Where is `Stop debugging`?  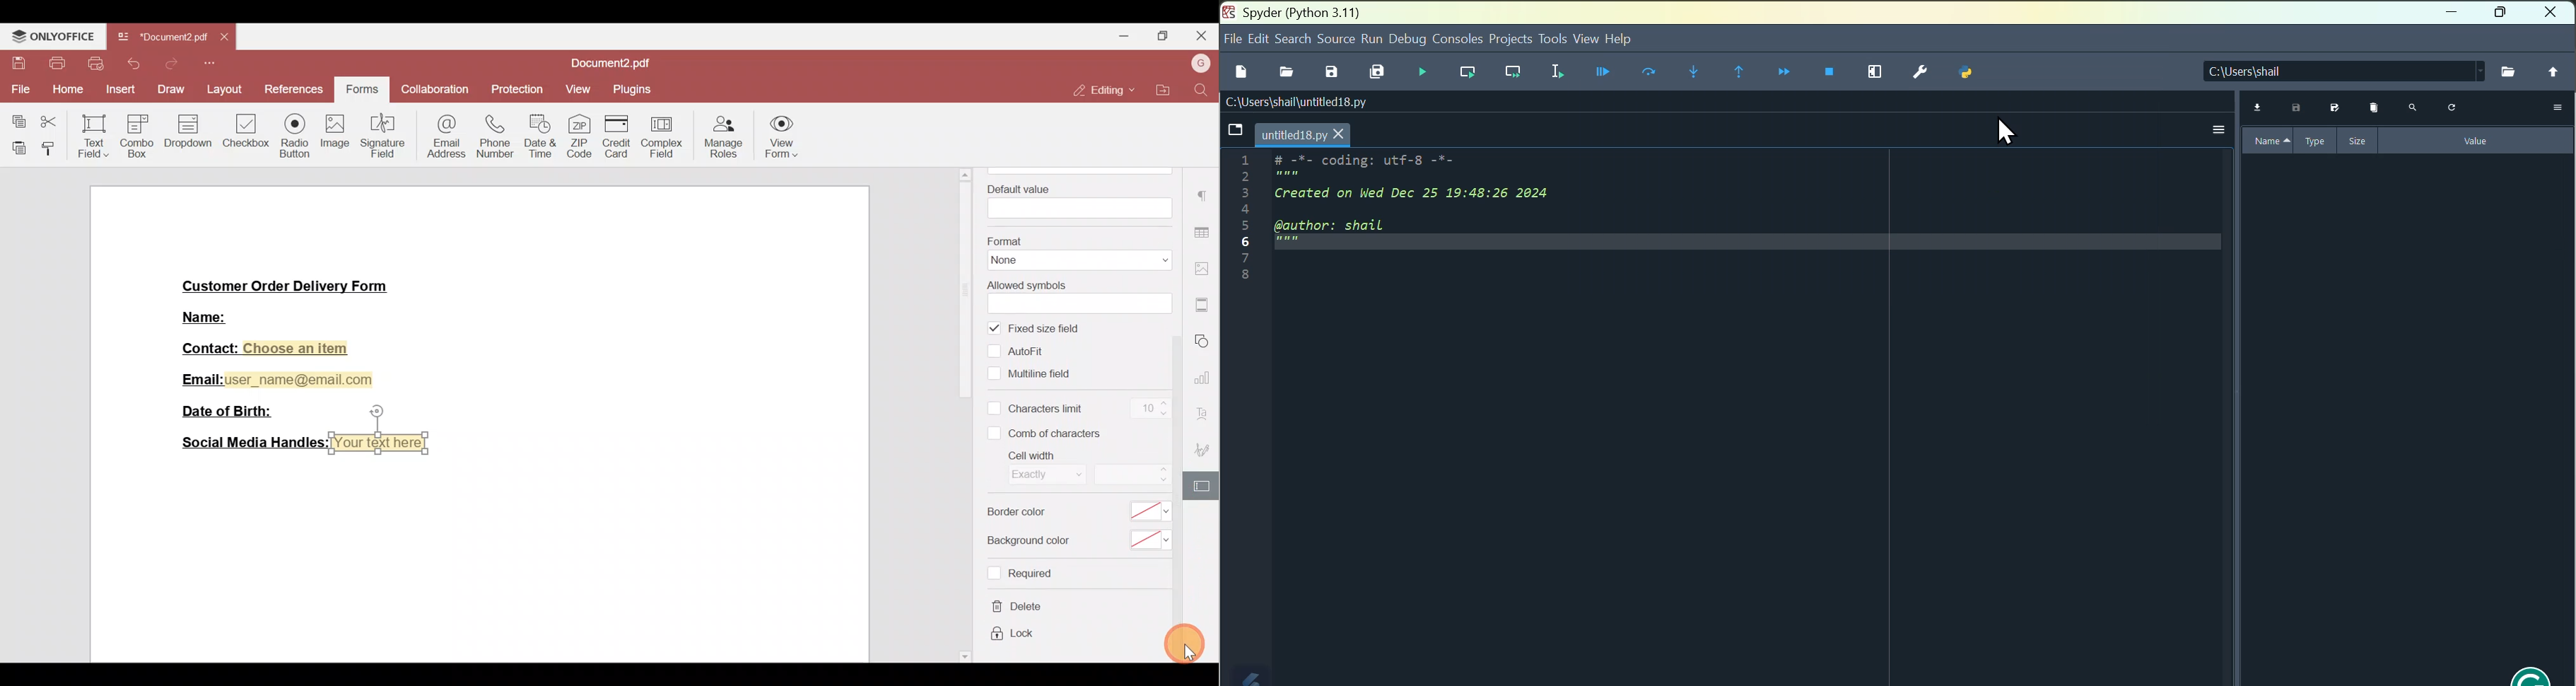
Stop debugging is located at coordinates (1829, 75).